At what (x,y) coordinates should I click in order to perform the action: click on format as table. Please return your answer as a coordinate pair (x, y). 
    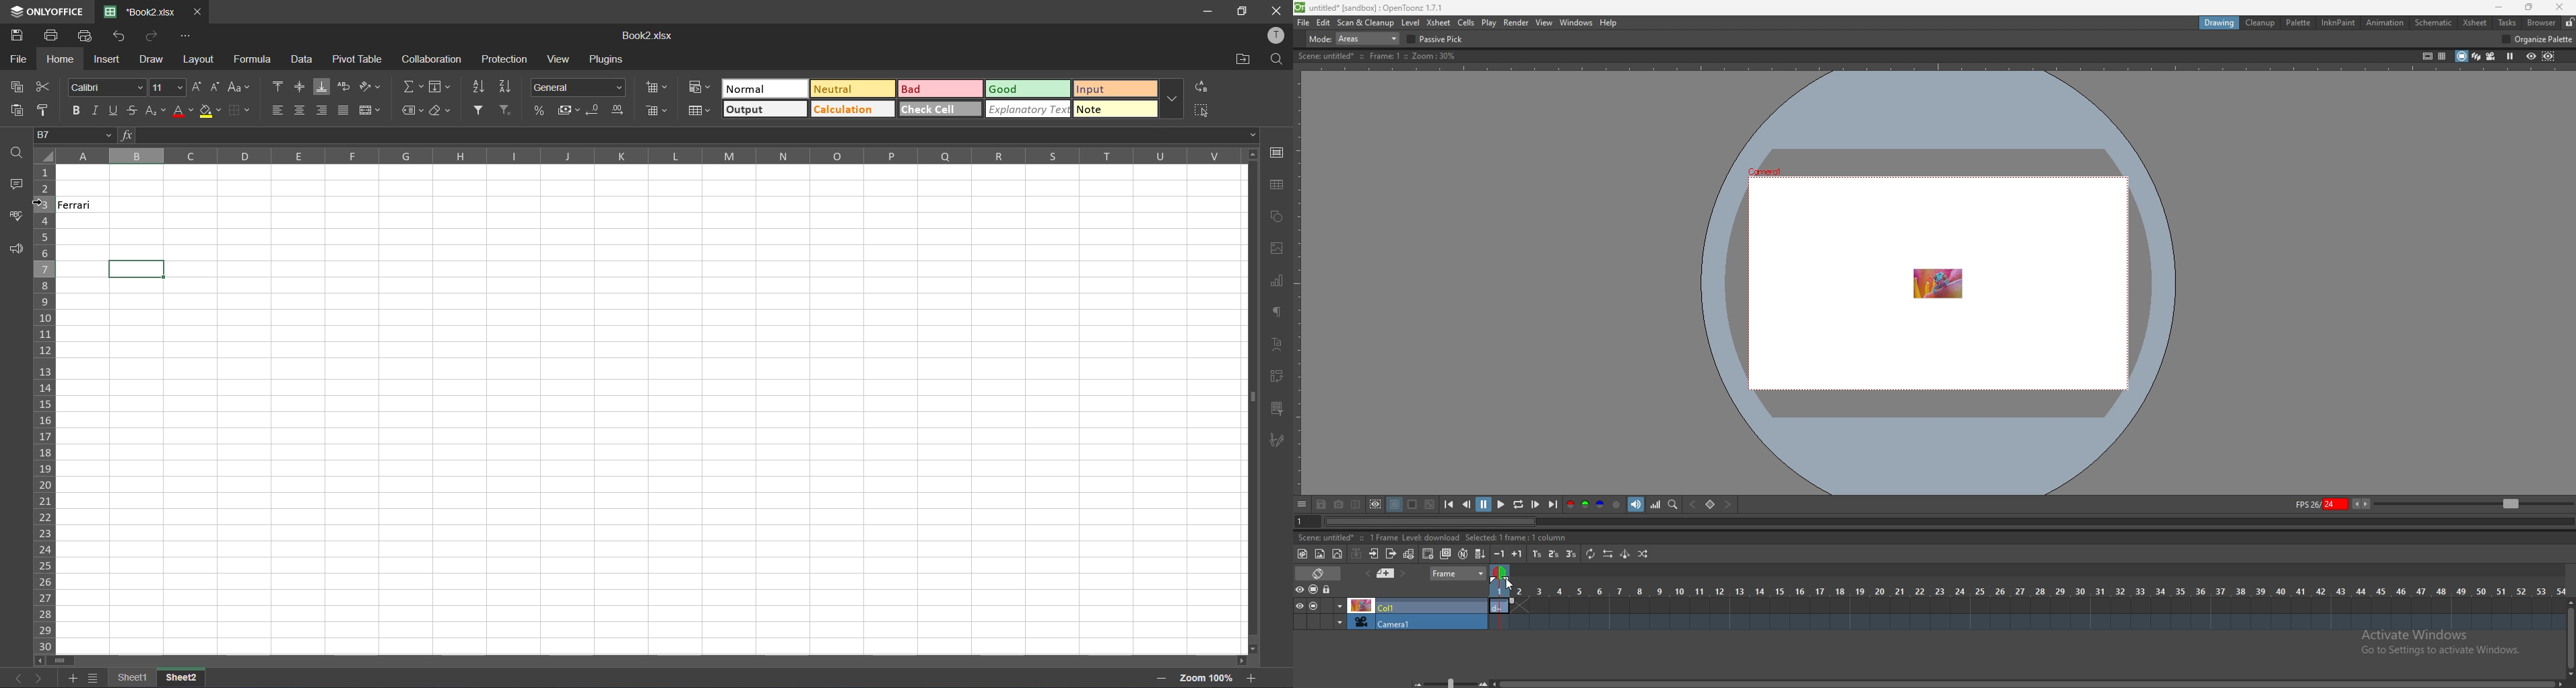
    Looking at the image, I should click on (700, 111).